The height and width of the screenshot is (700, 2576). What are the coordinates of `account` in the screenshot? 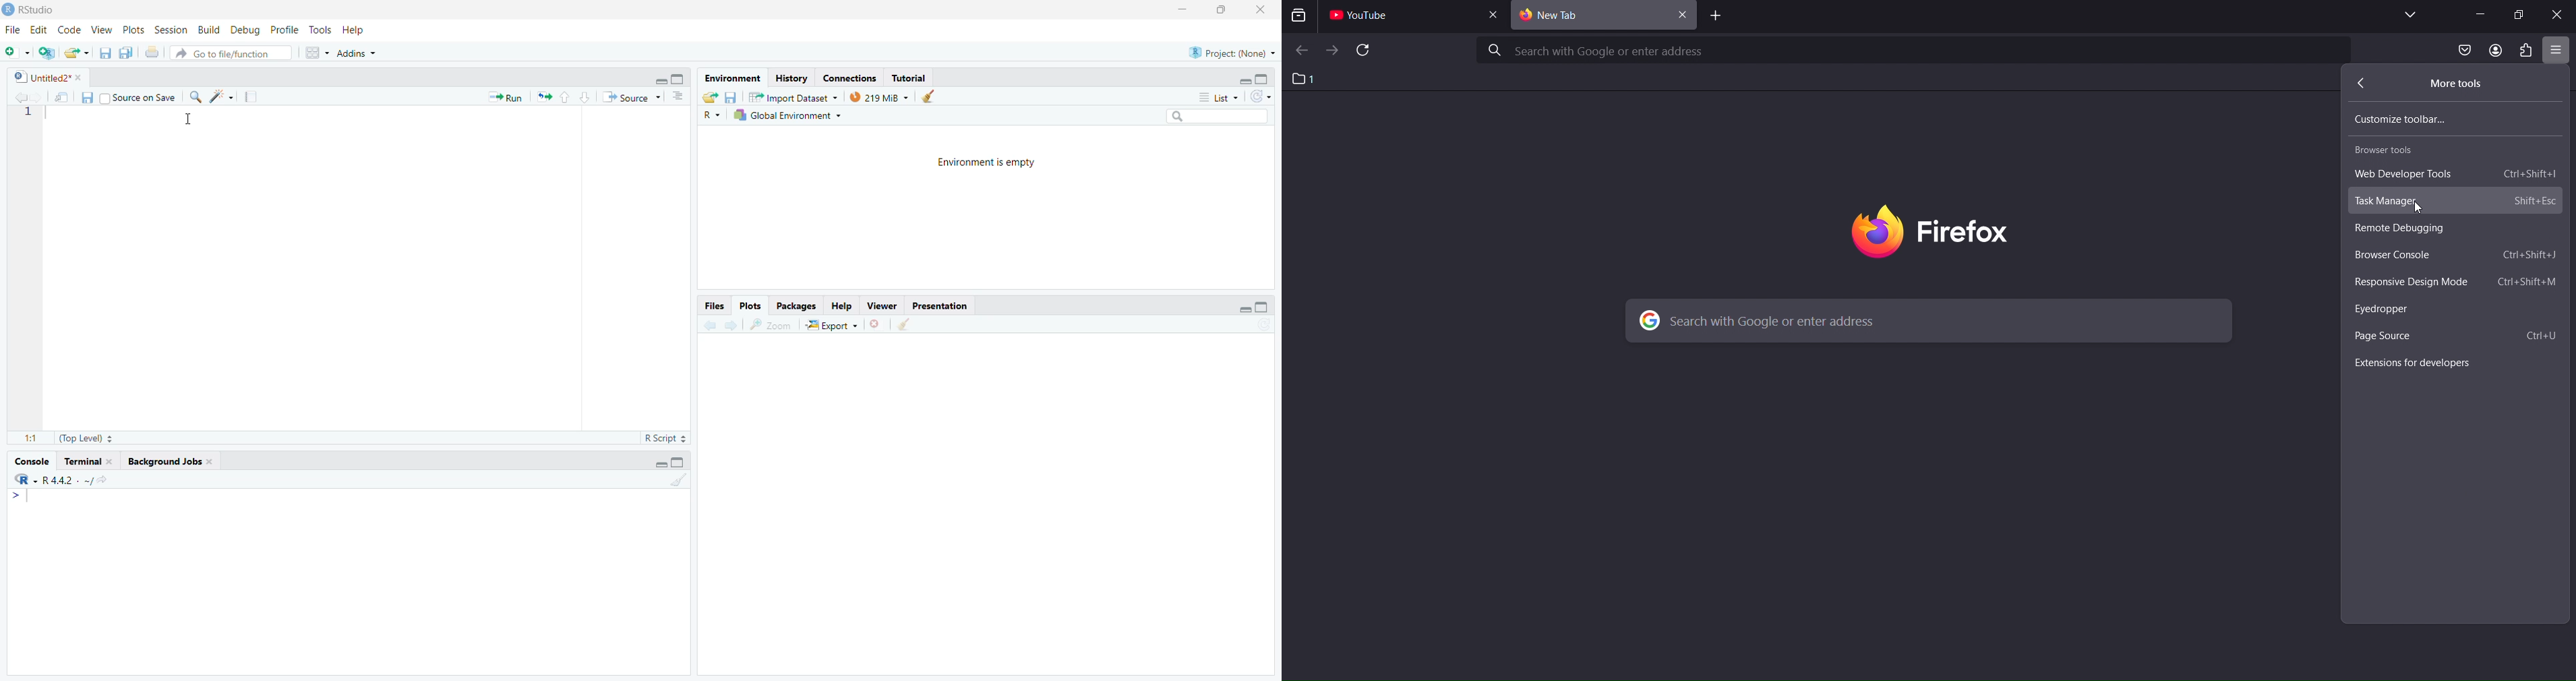 It's located at (2492, 50).